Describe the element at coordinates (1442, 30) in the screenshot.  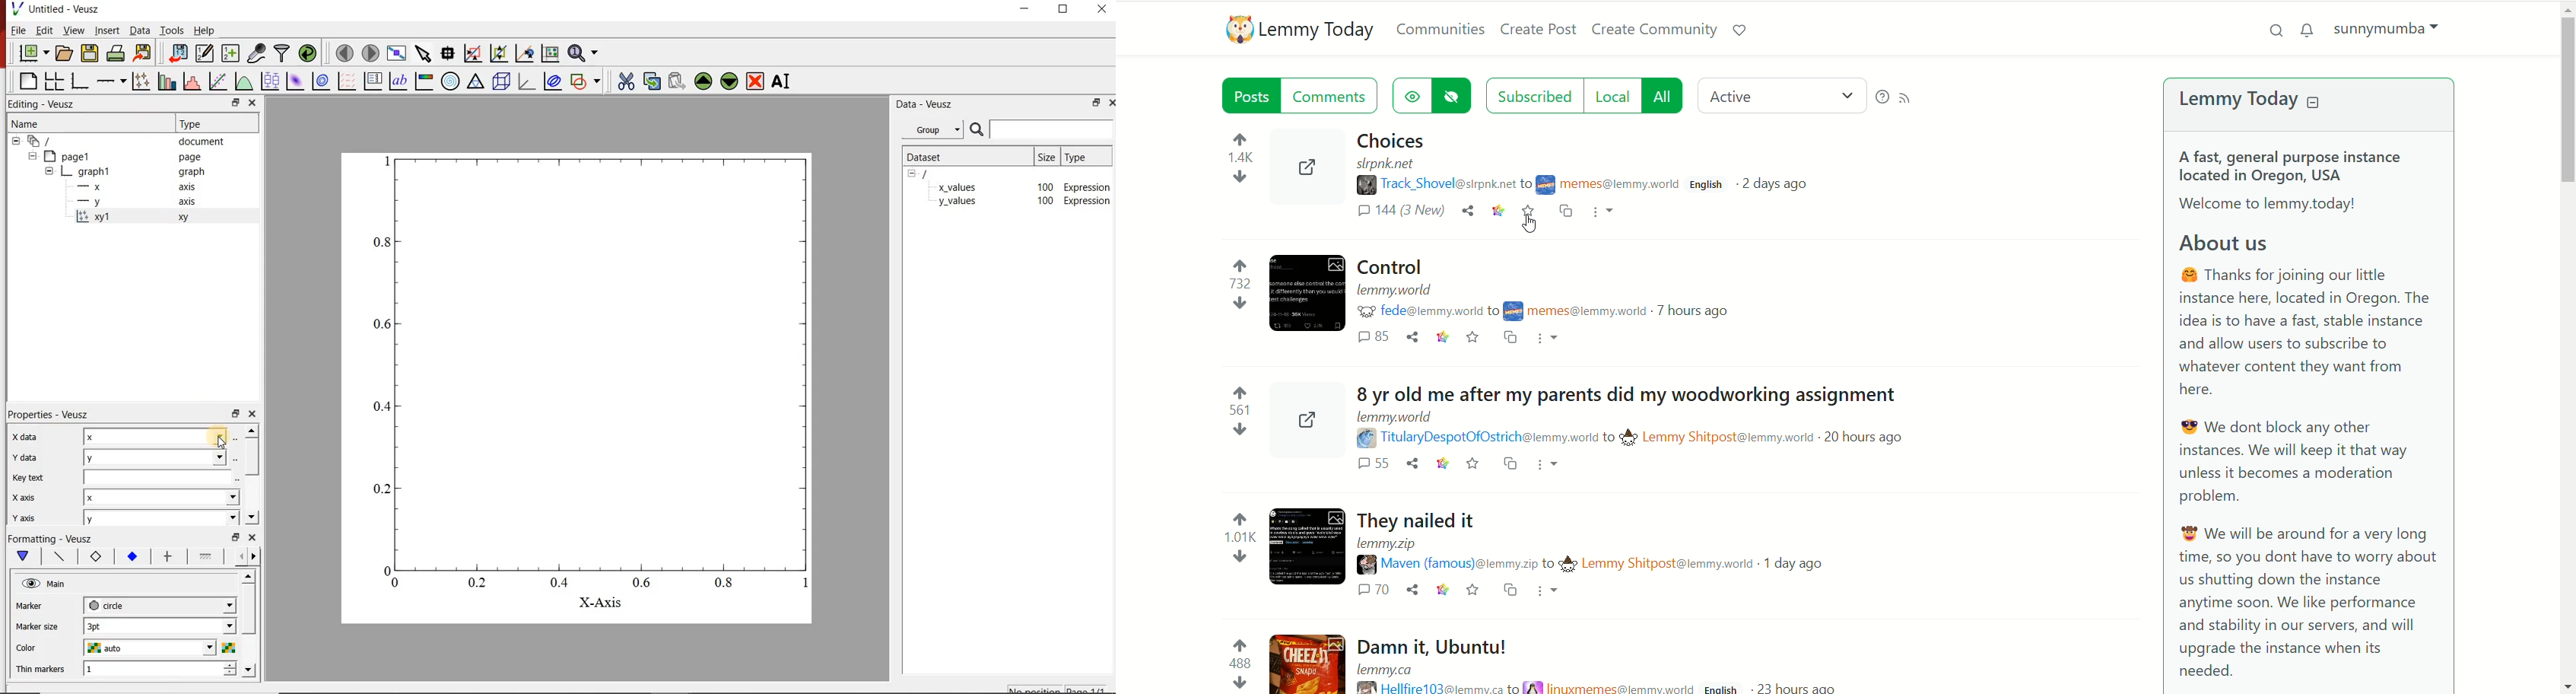
I see `communities` at that location.